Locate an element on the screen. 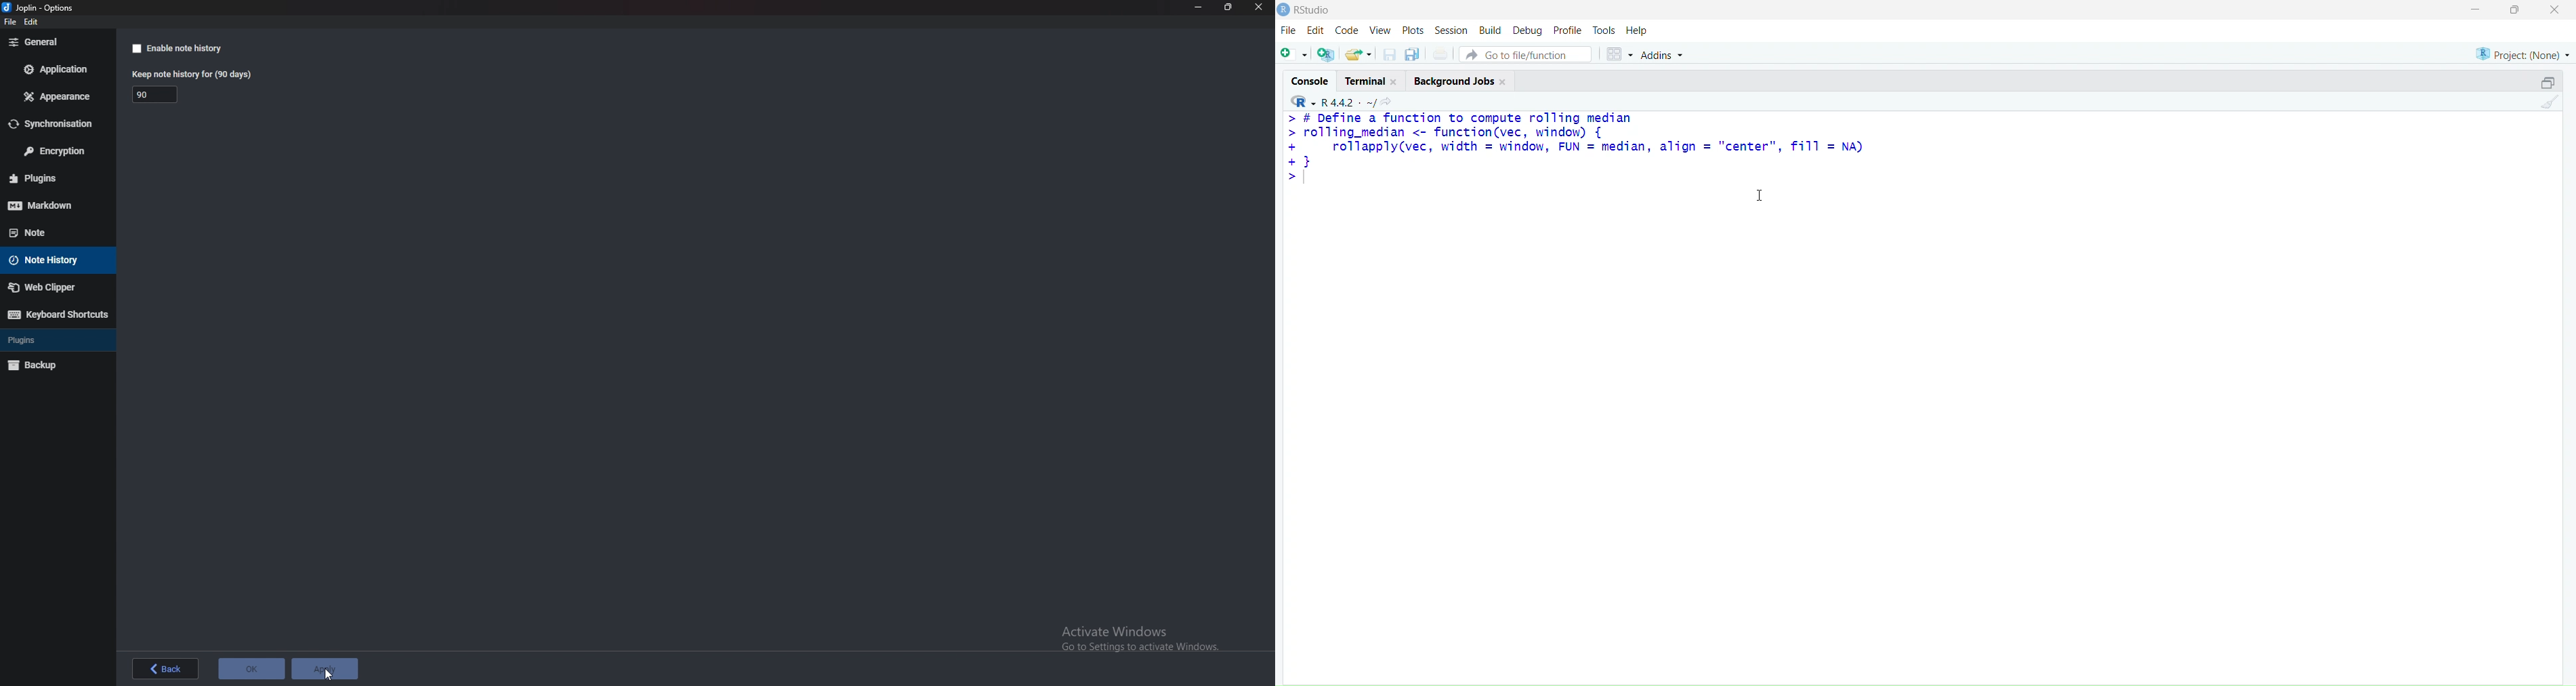 Image resolution: width=2576 pixels, height=700 pixels. copy is located at coordinates (1413, 54).